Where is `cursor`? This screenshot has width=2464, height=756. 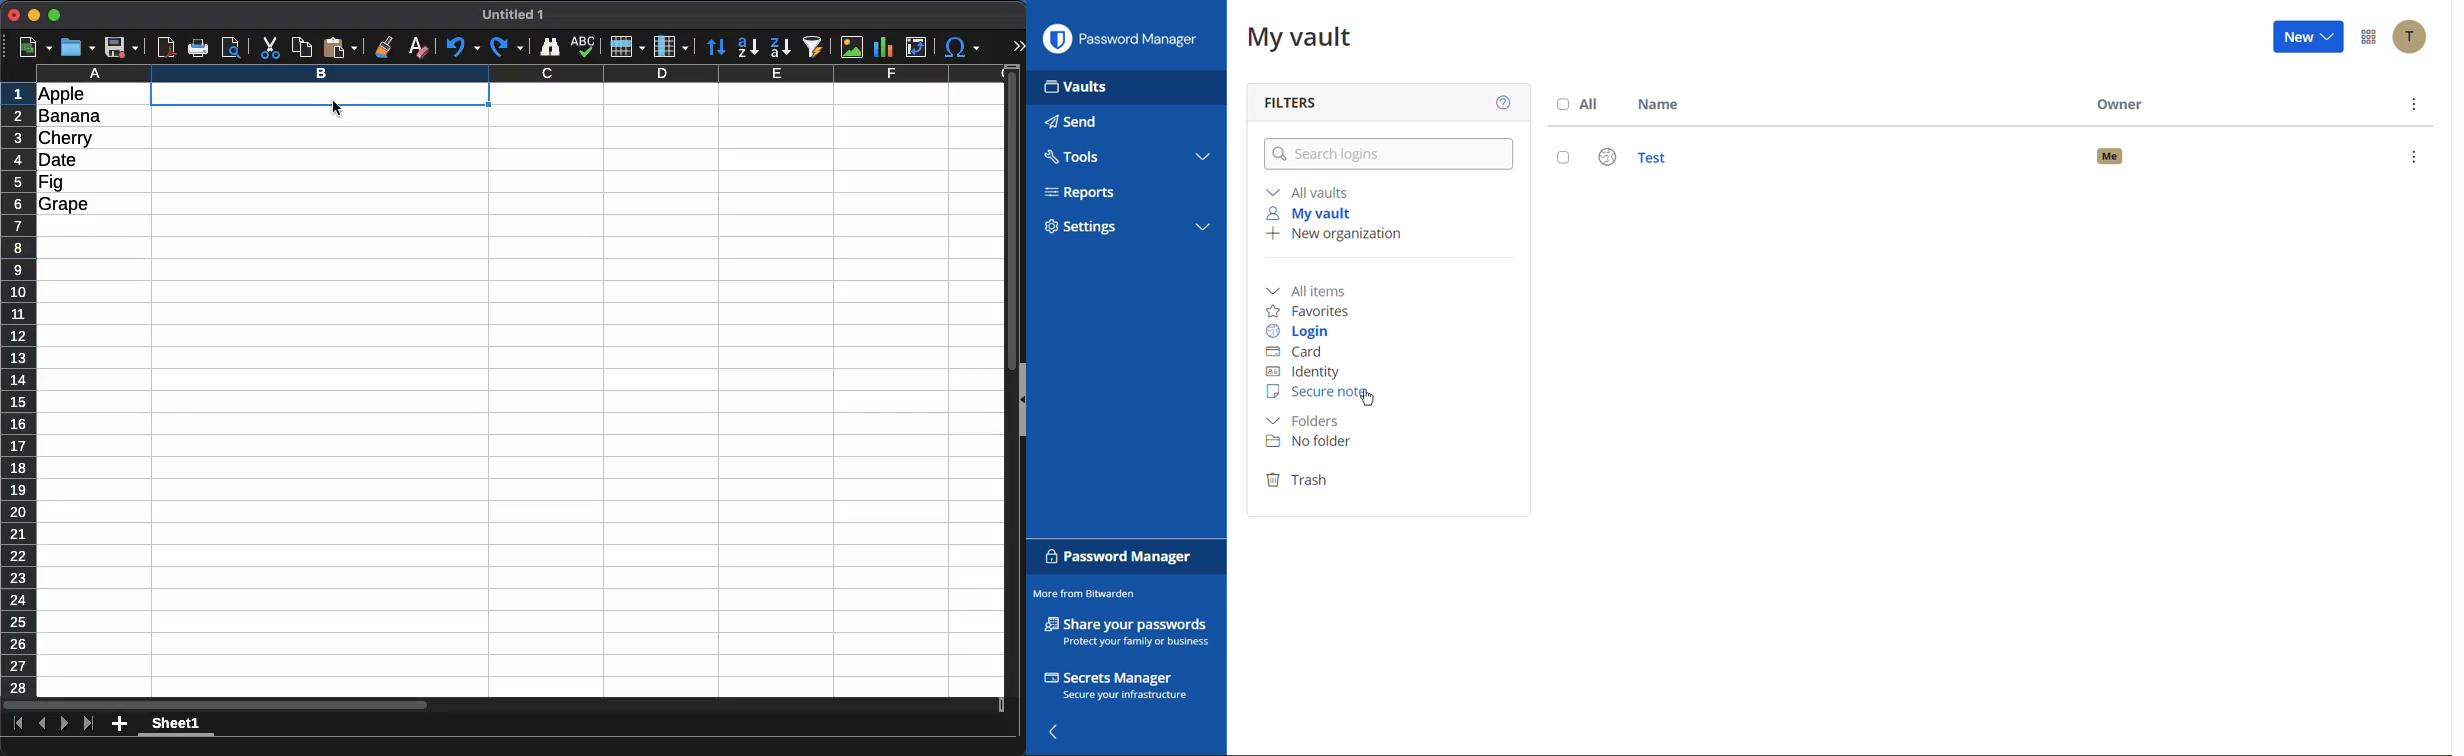
cursor is located at coordinates (337, 108).